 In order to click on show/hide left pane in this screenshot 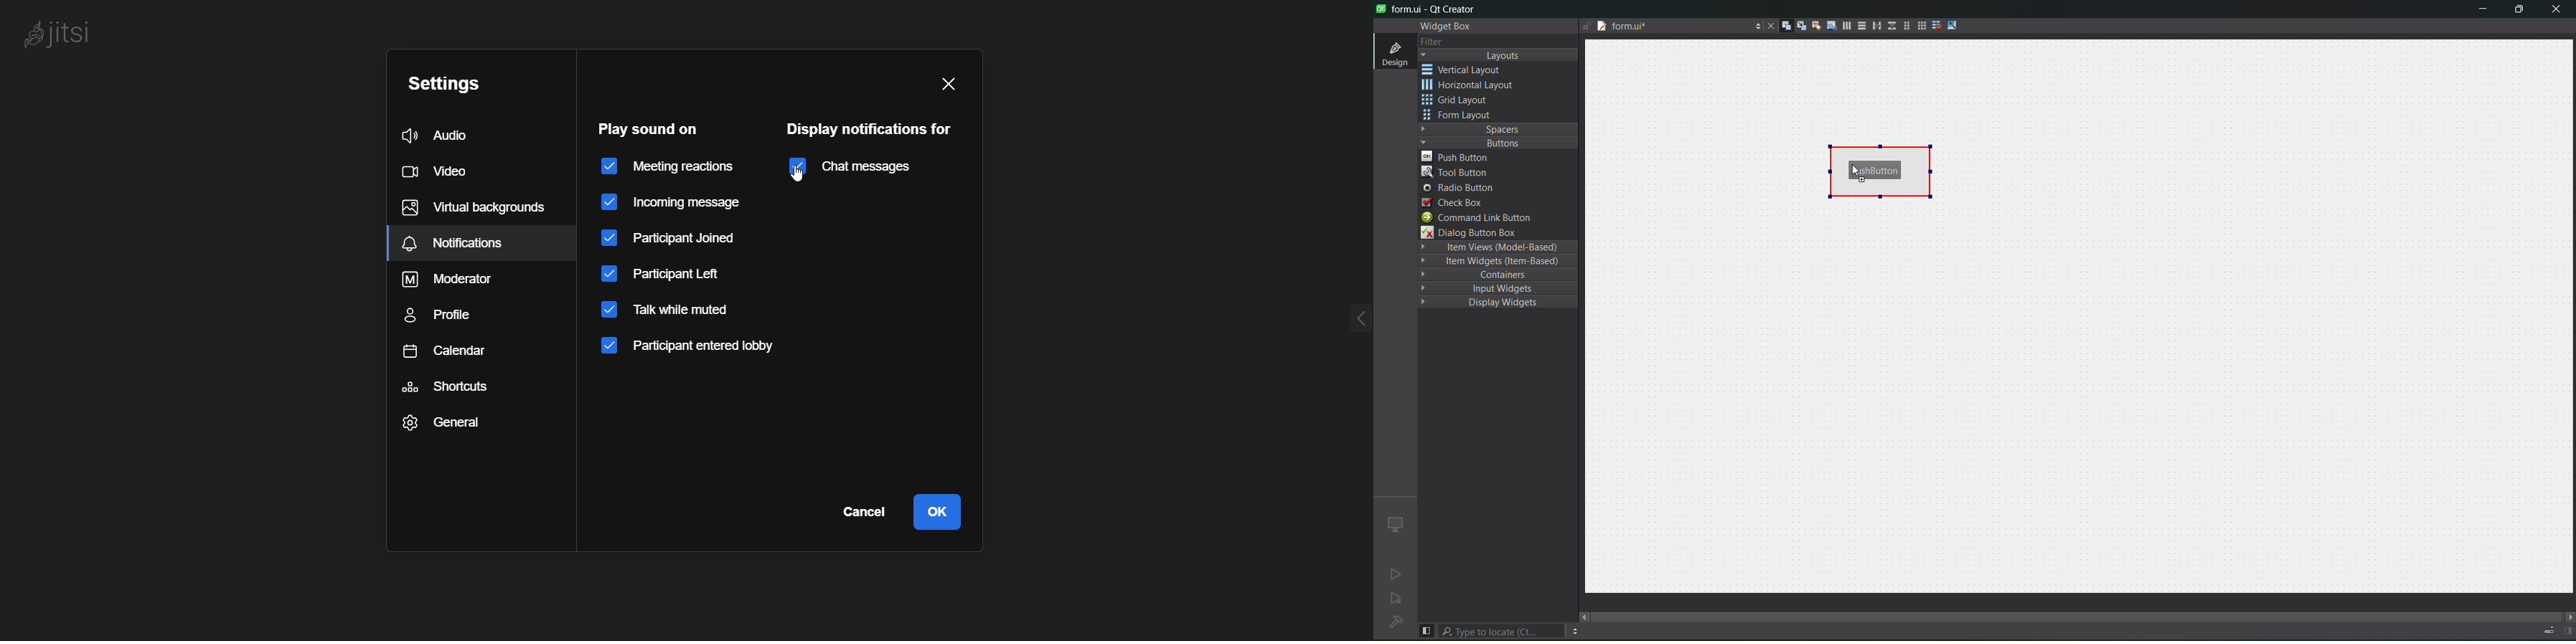, I will do `click(1426, 630)`.